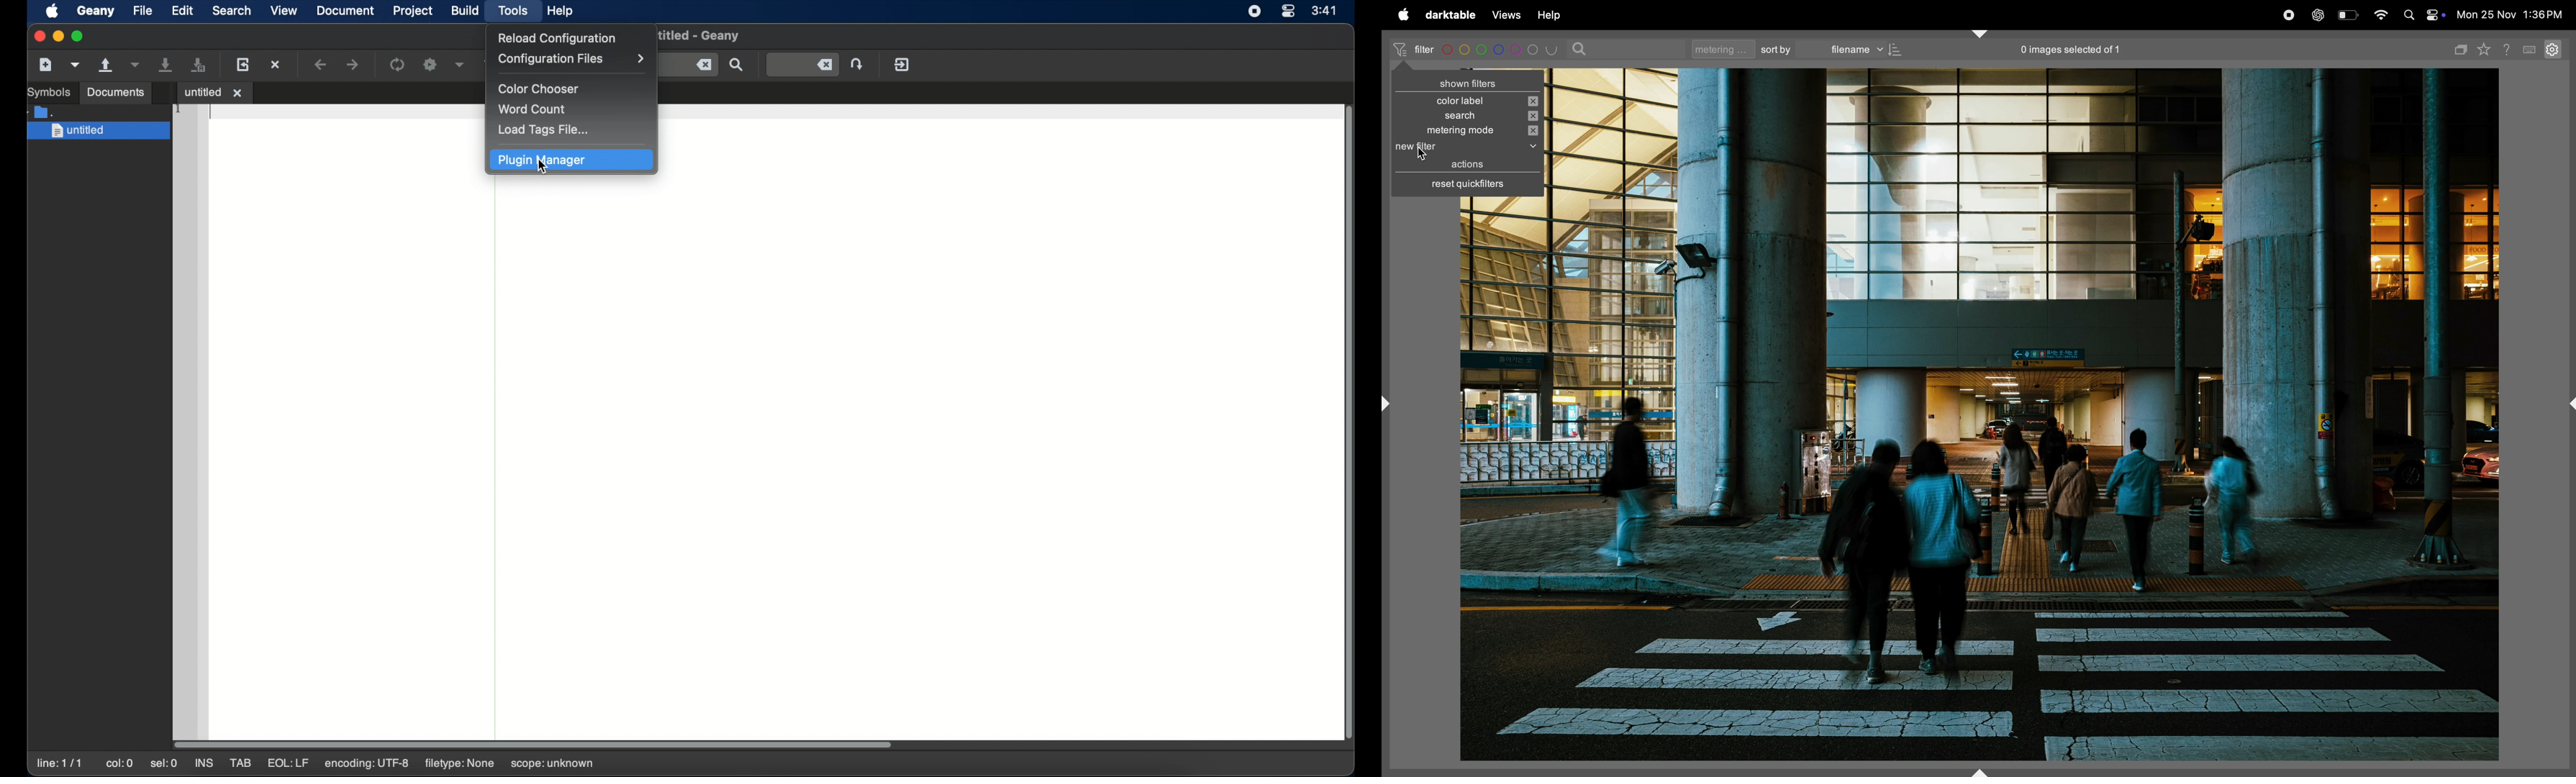  What do you see at coordinates (2437, 15) in the screenshot?
I see `apple widgets` at bounding box center [2437, 15].